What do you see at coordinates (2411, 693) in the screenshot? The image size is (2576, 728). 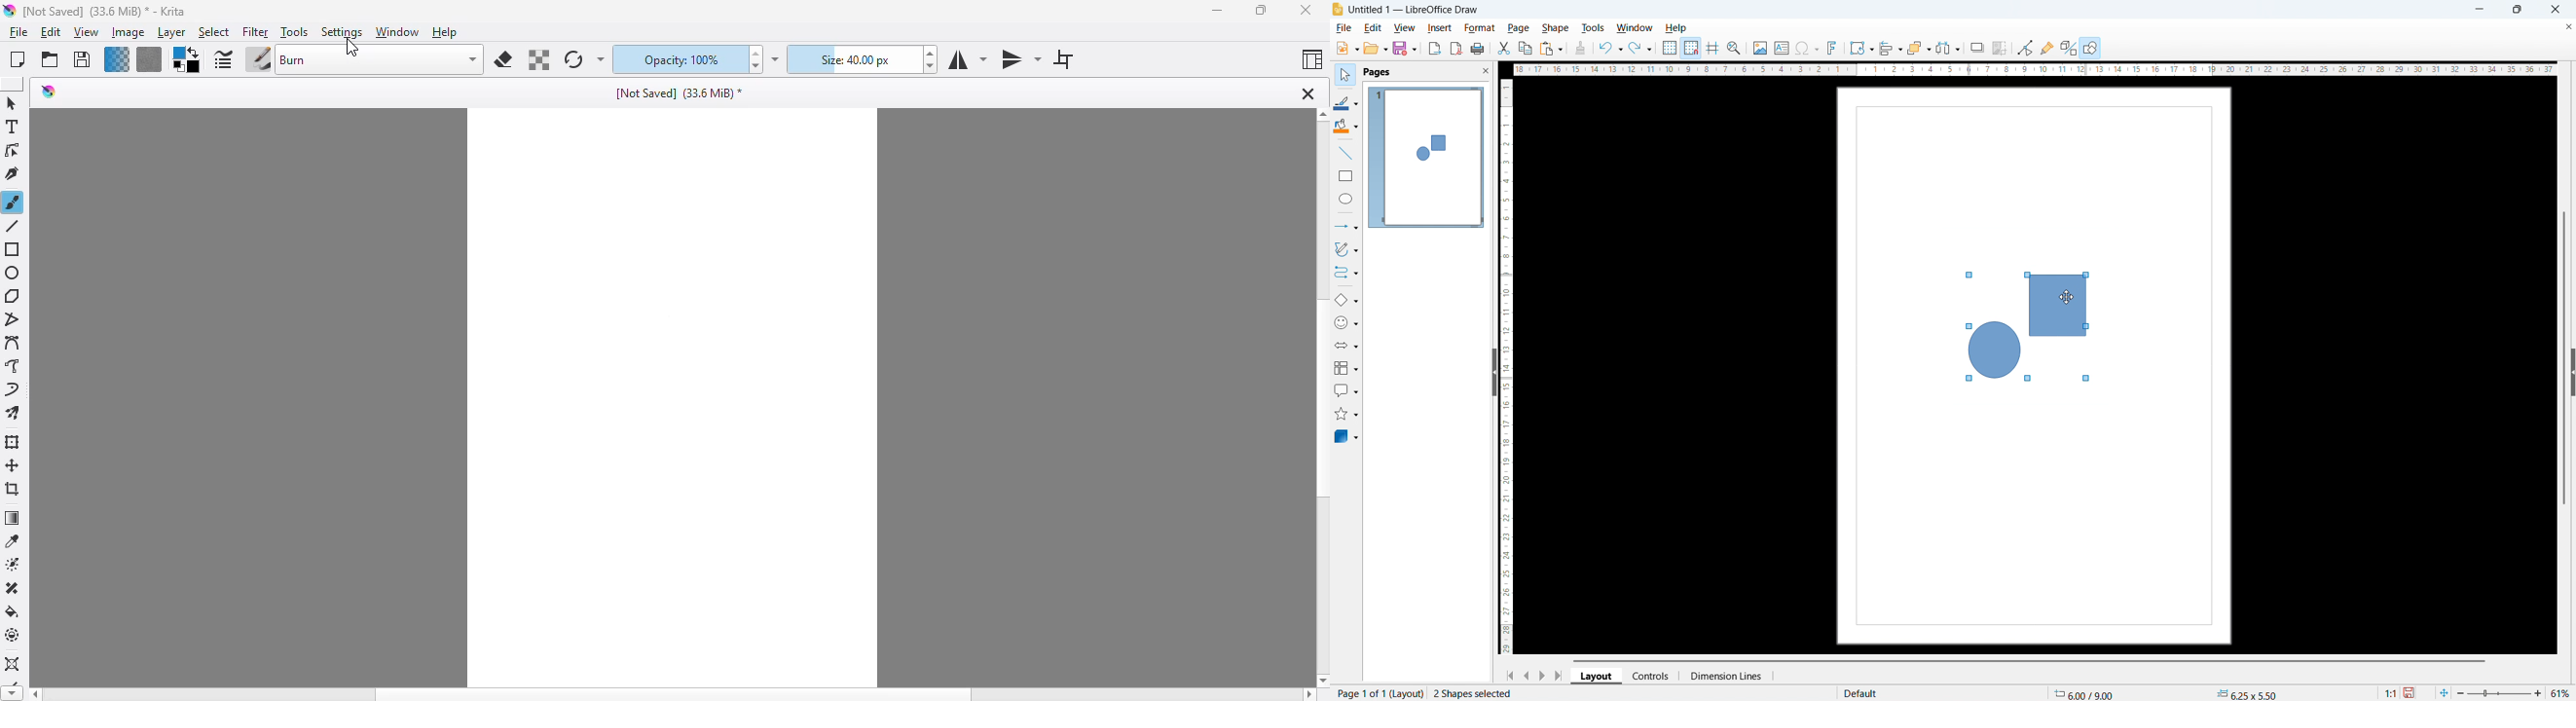 I see `save` at bounding box center [2411, 693].